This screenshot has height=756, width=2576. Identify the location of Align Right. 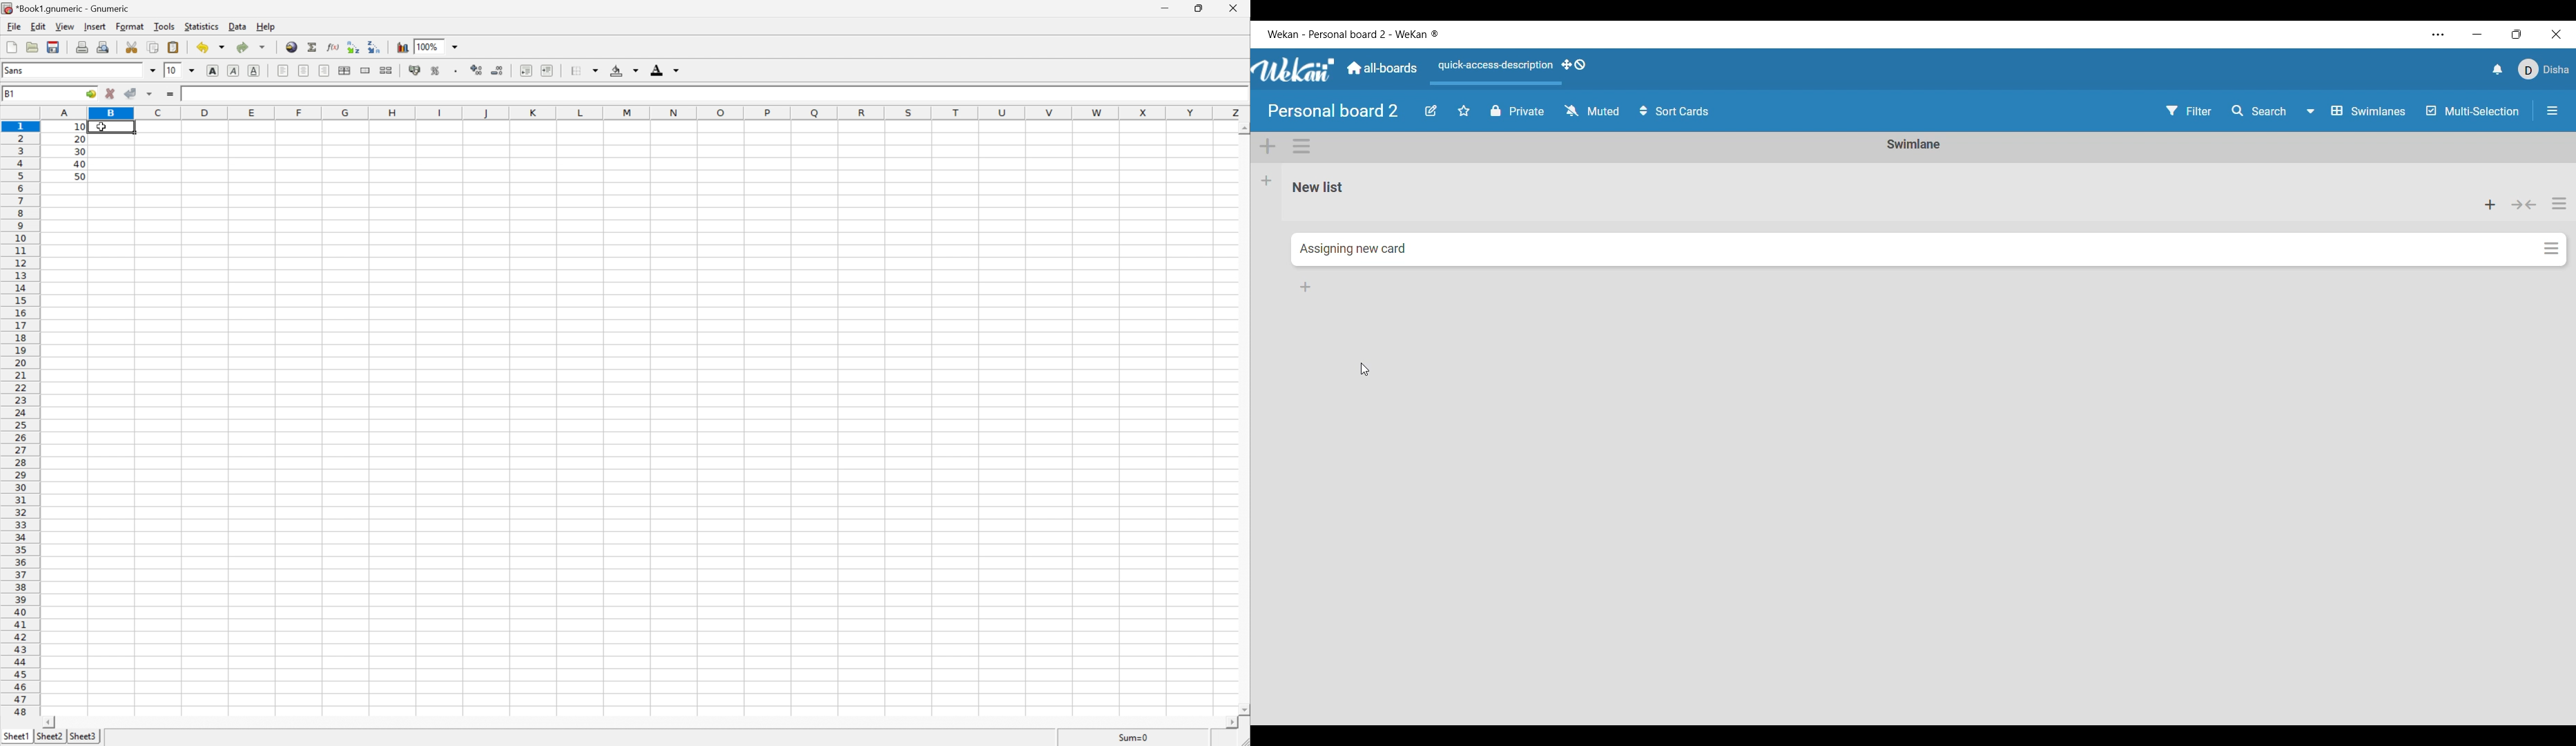
(324, 70).